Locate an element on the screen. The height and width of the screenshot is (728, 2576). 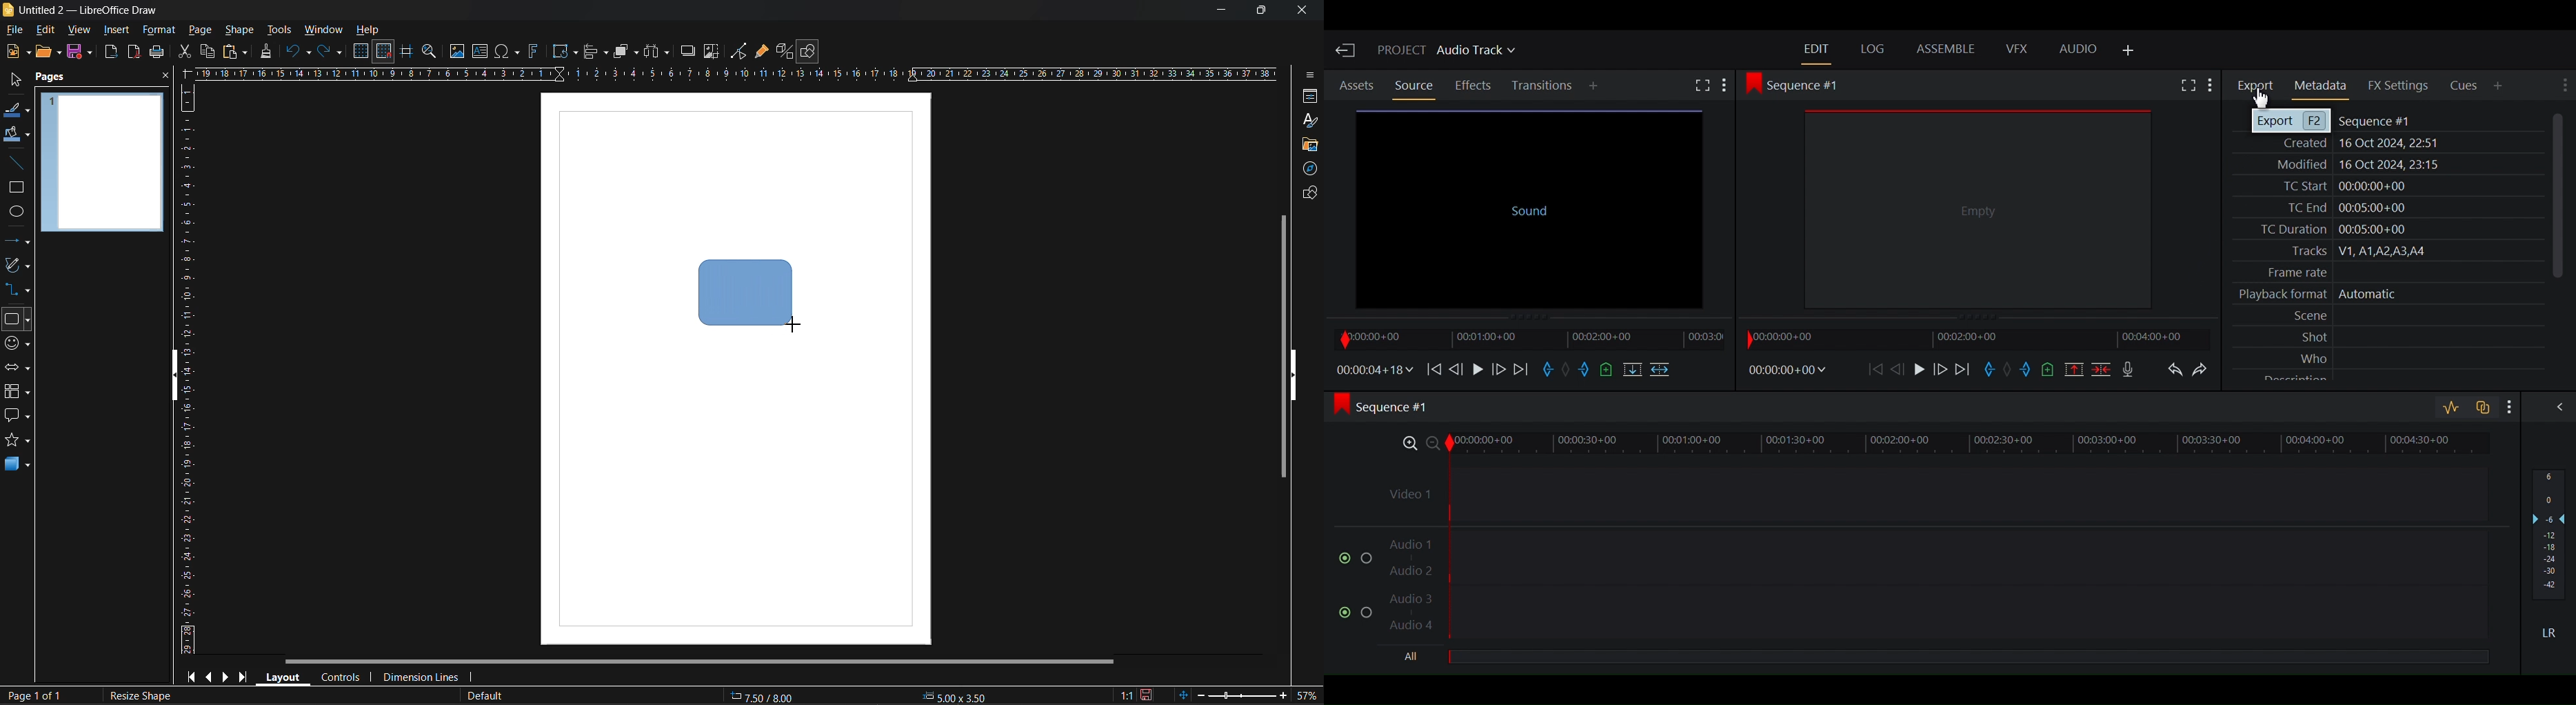
horizontal scale is located at coordinates (734, 74).